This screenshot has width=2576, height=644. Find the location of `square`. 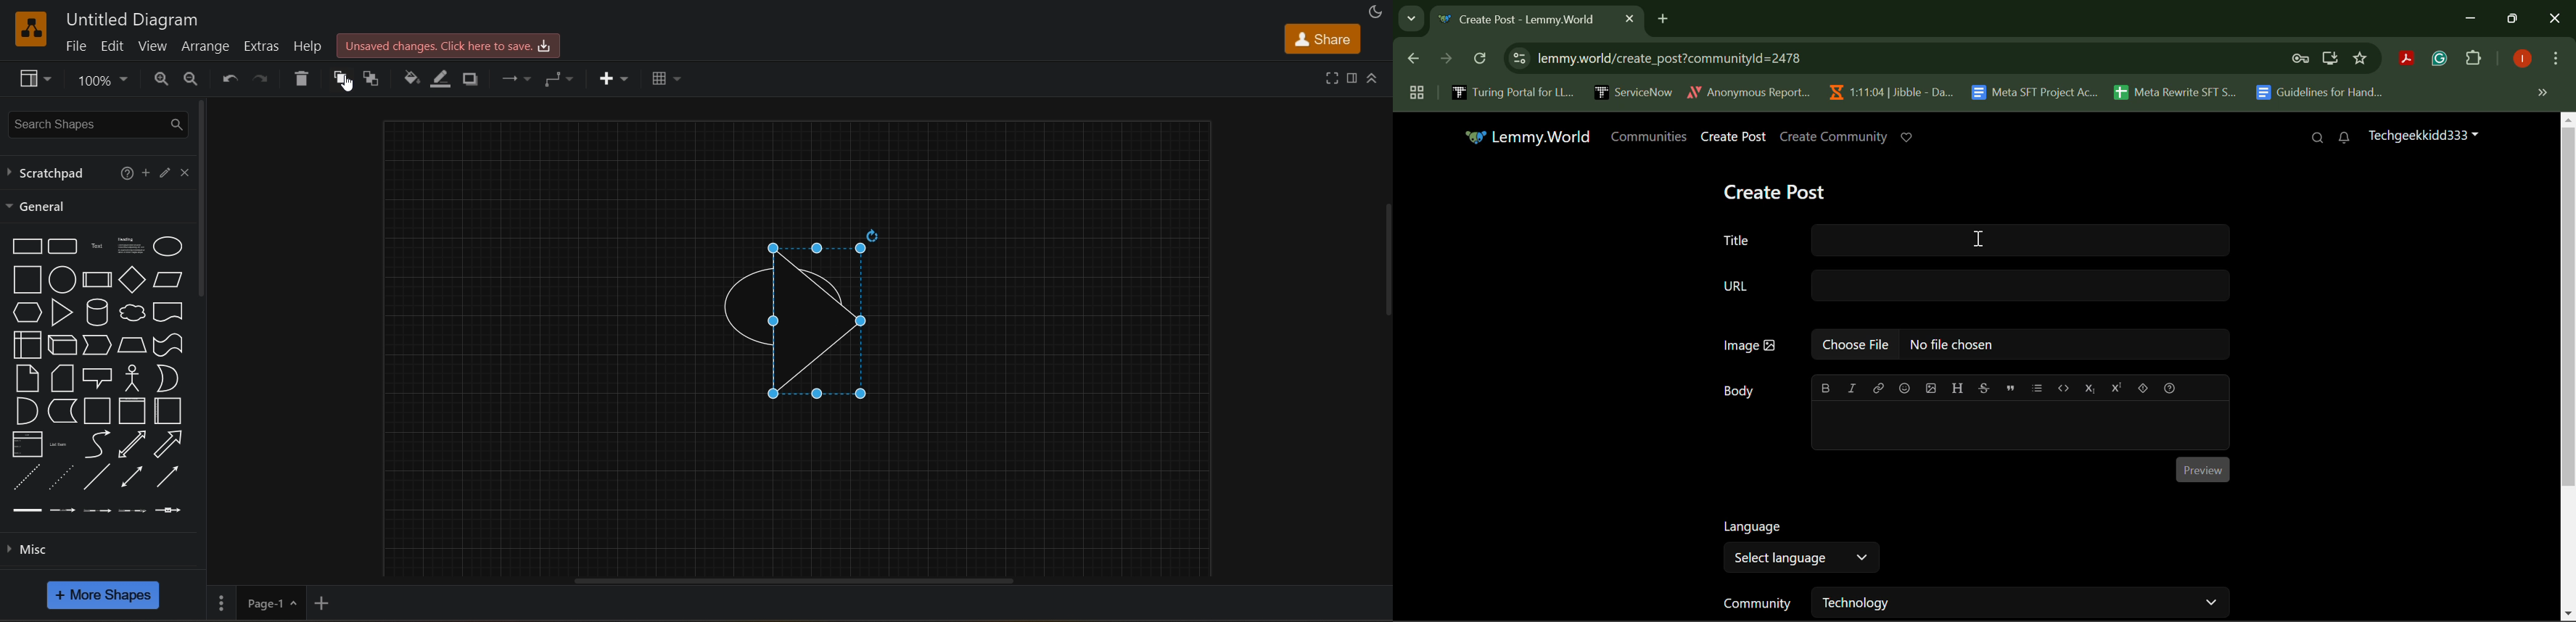

square is located at coordinates (27, 279).